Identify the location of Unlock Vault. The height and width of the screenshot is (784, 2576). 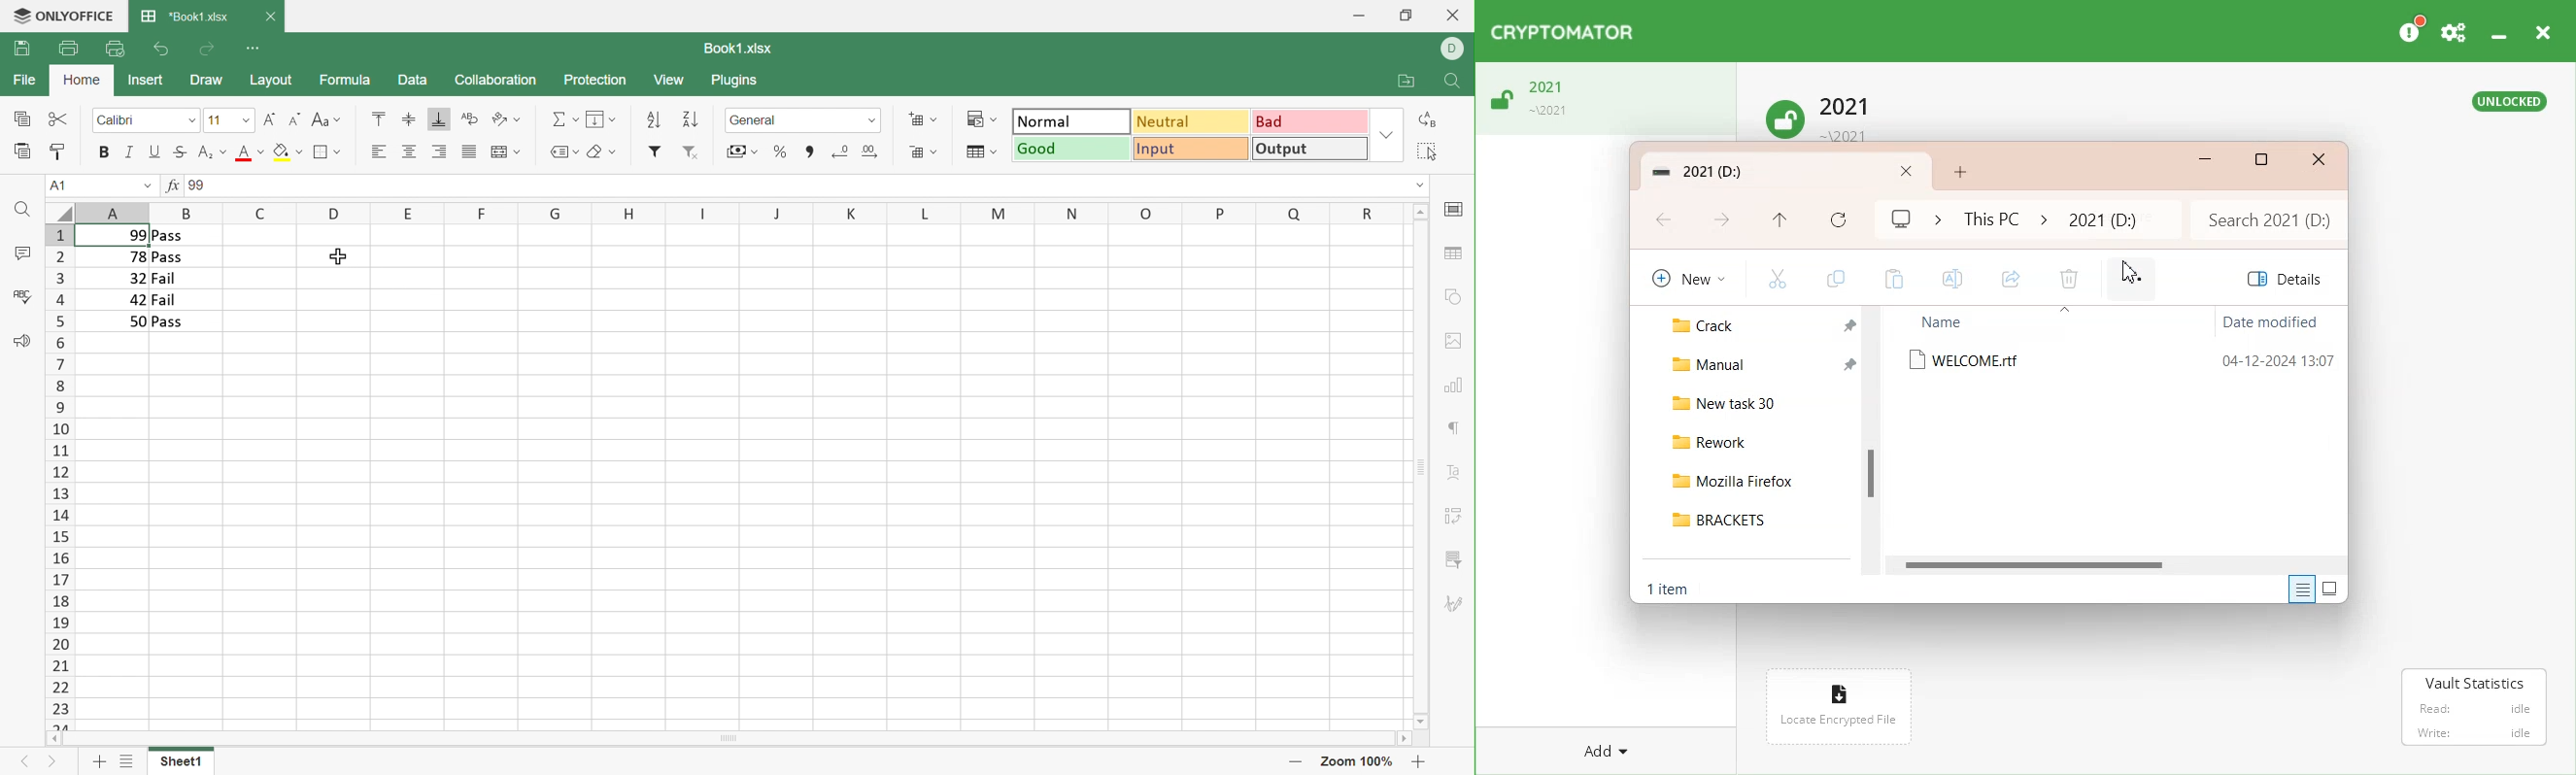
(1818, 116).